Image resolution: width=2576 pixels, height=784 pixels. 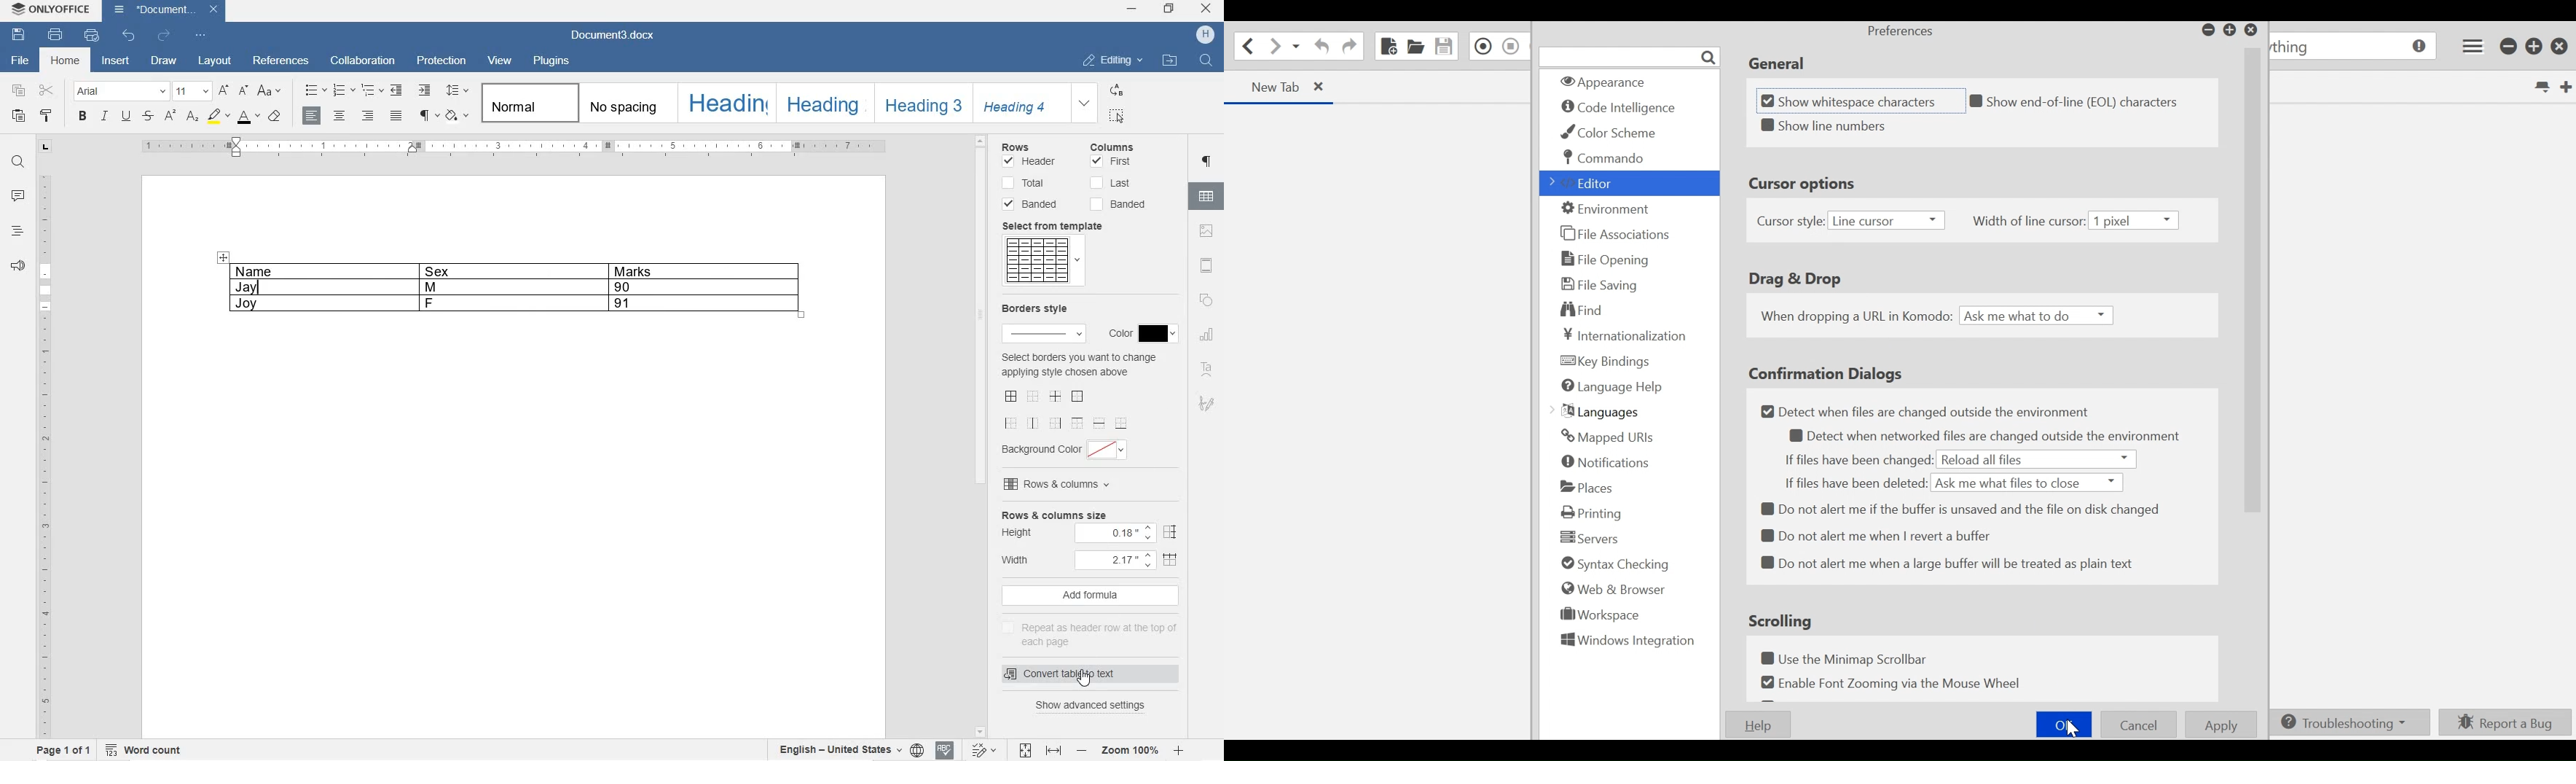 I want to click on Banded, so click(x=1120, y=204).